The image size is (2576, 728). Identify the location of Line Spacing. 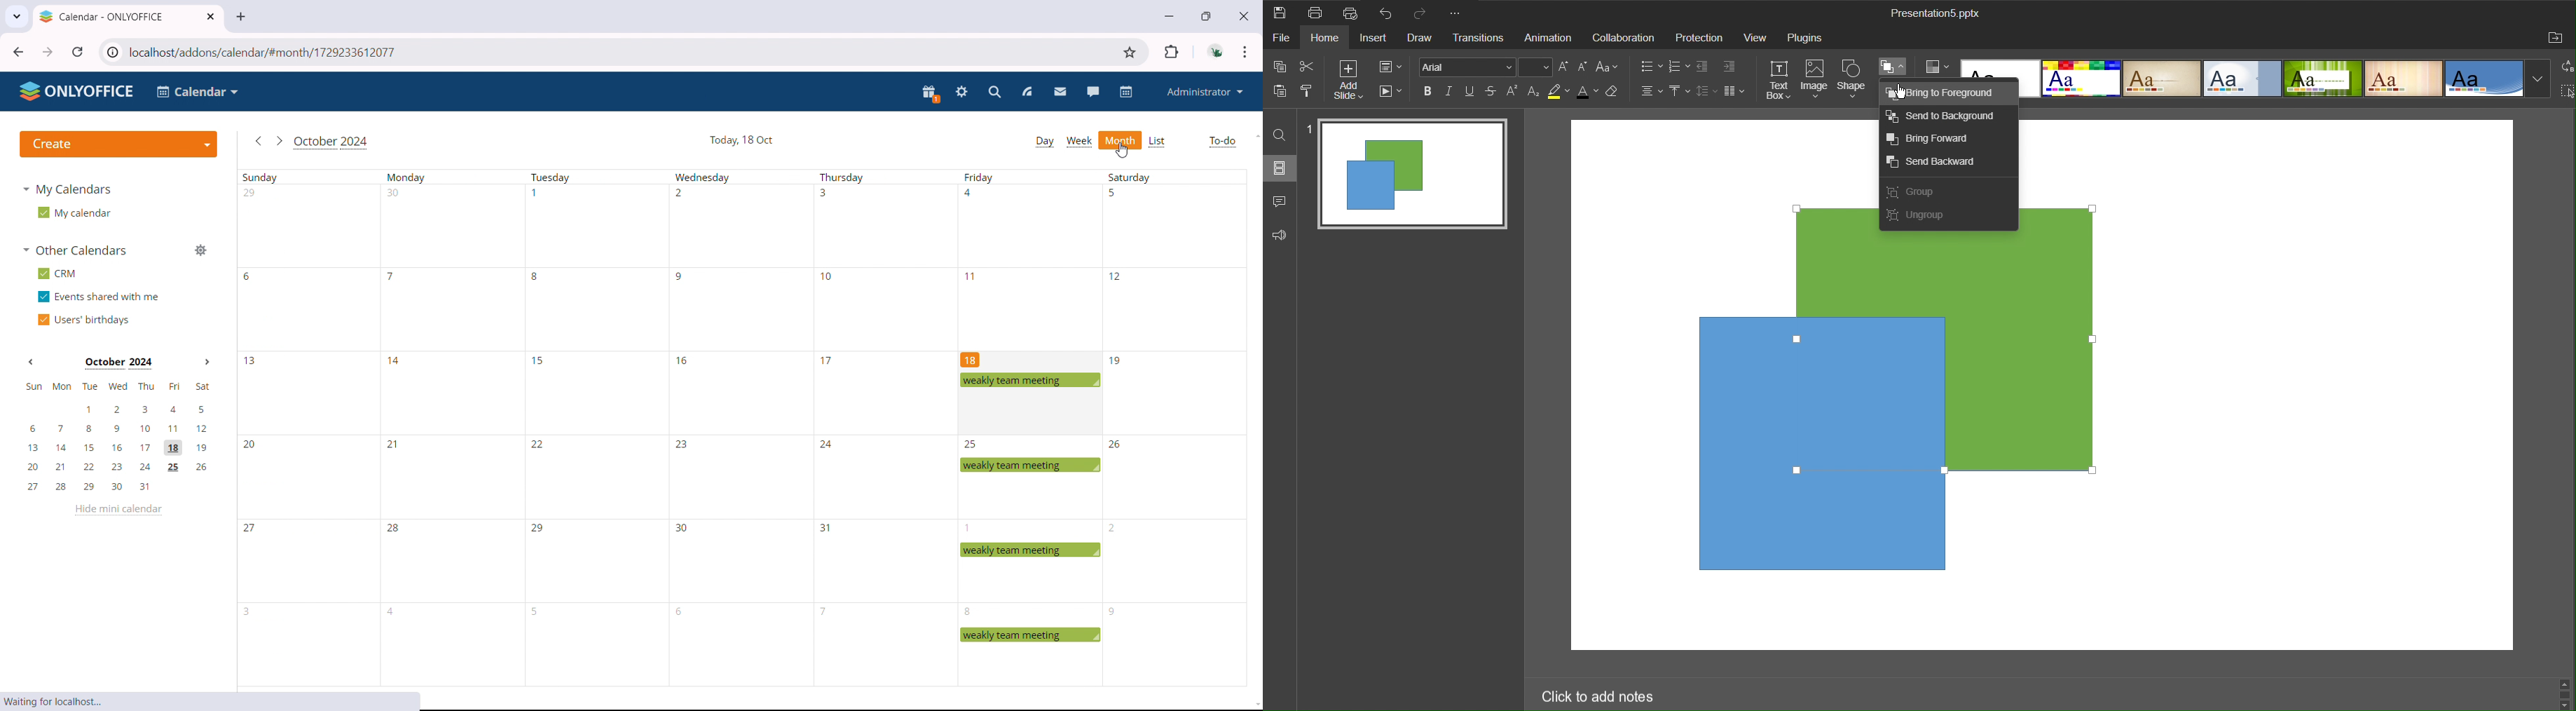
(1708, 93).